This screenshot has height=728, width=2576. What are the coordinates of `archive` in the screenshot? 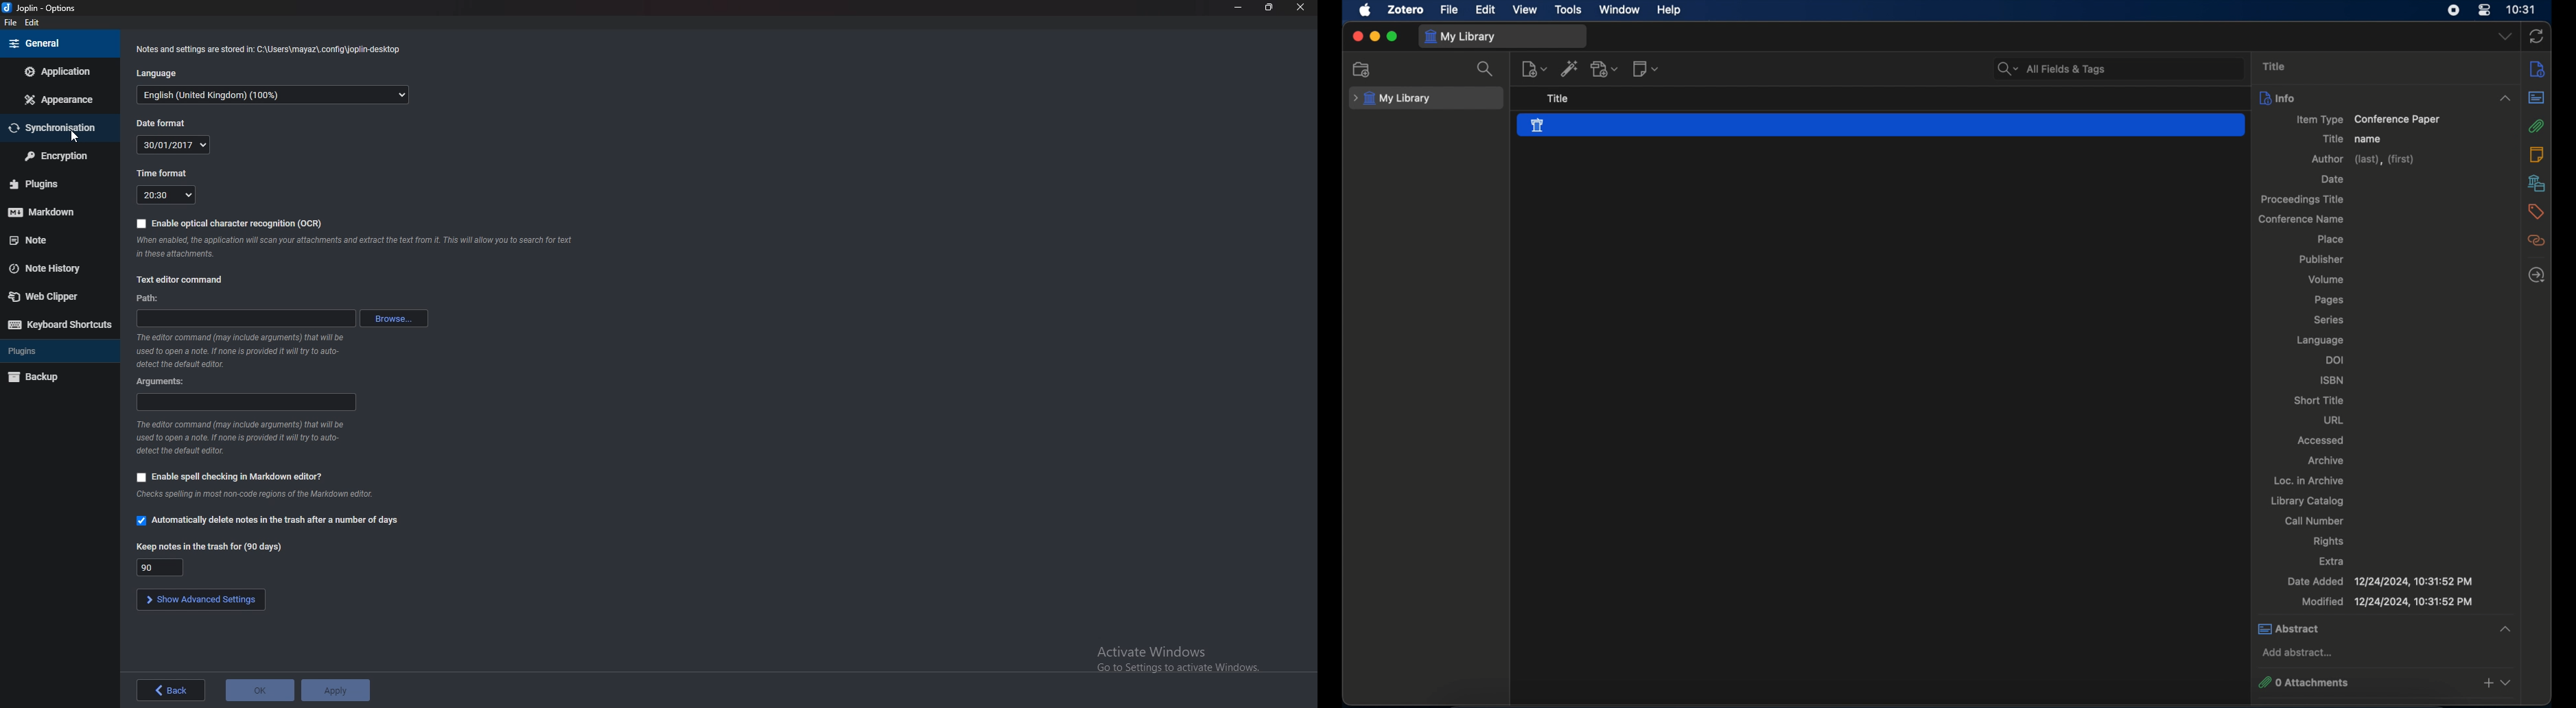 It's located at (2328, 460).